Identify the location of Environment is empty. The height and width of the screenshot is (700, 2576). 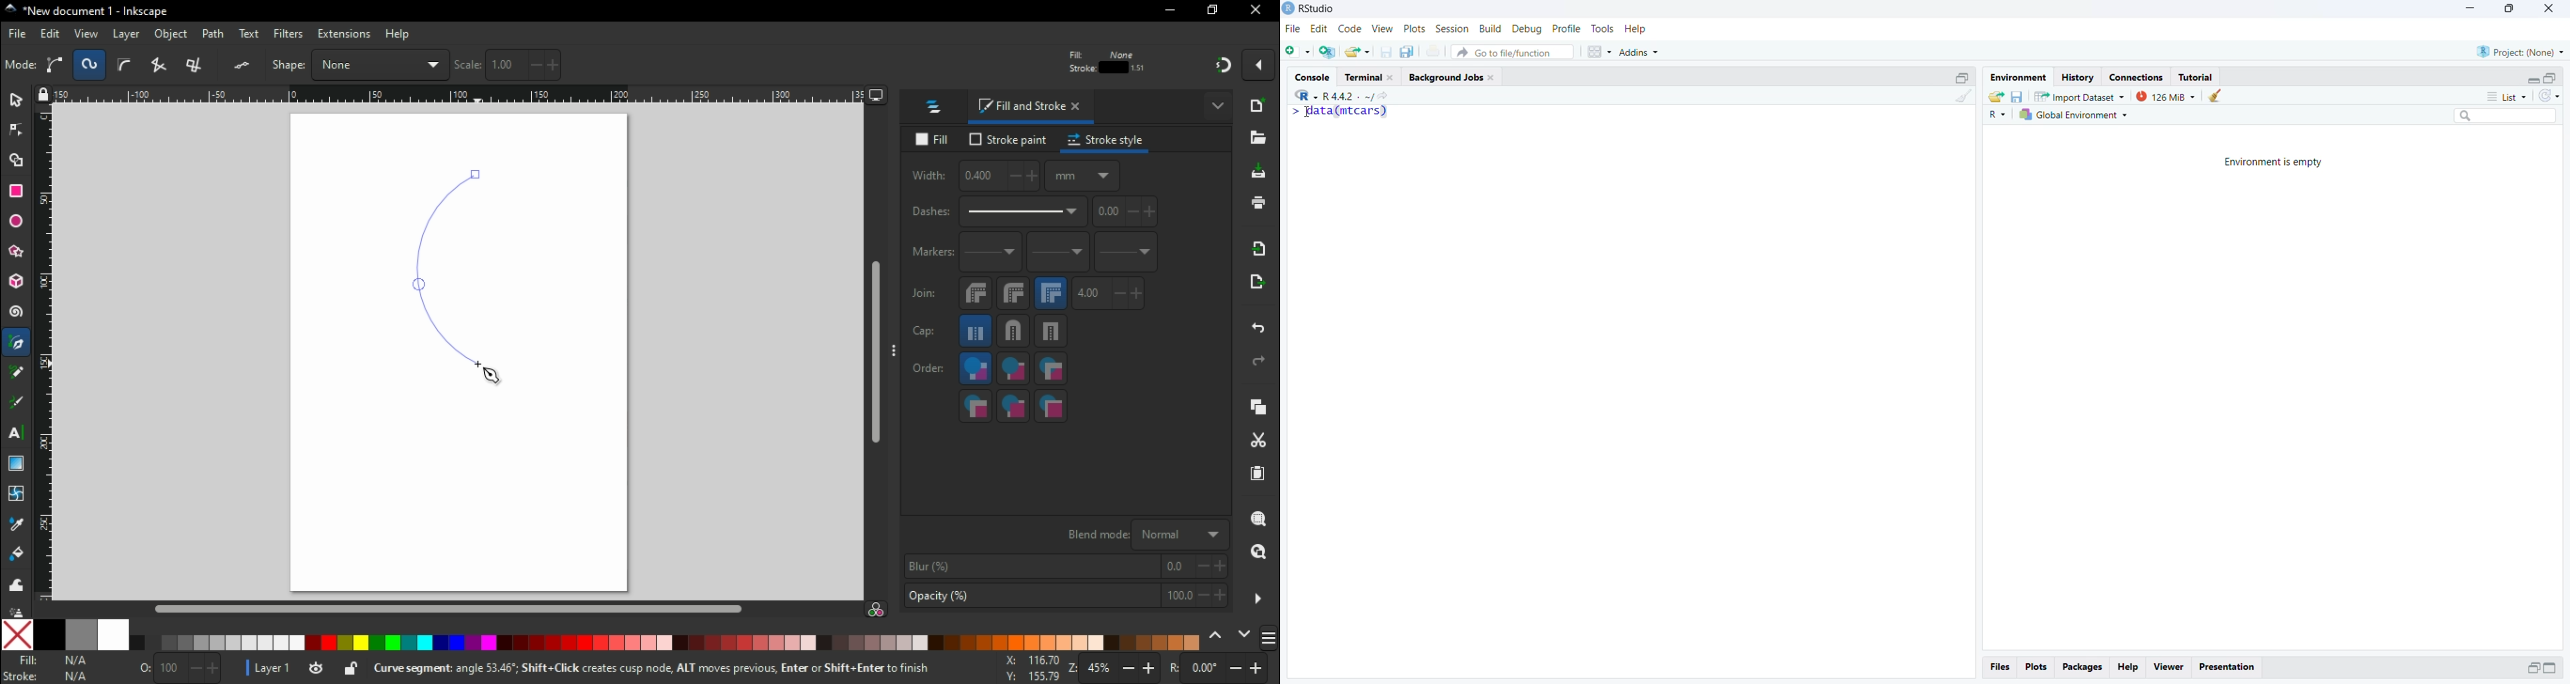
(2272, 162).